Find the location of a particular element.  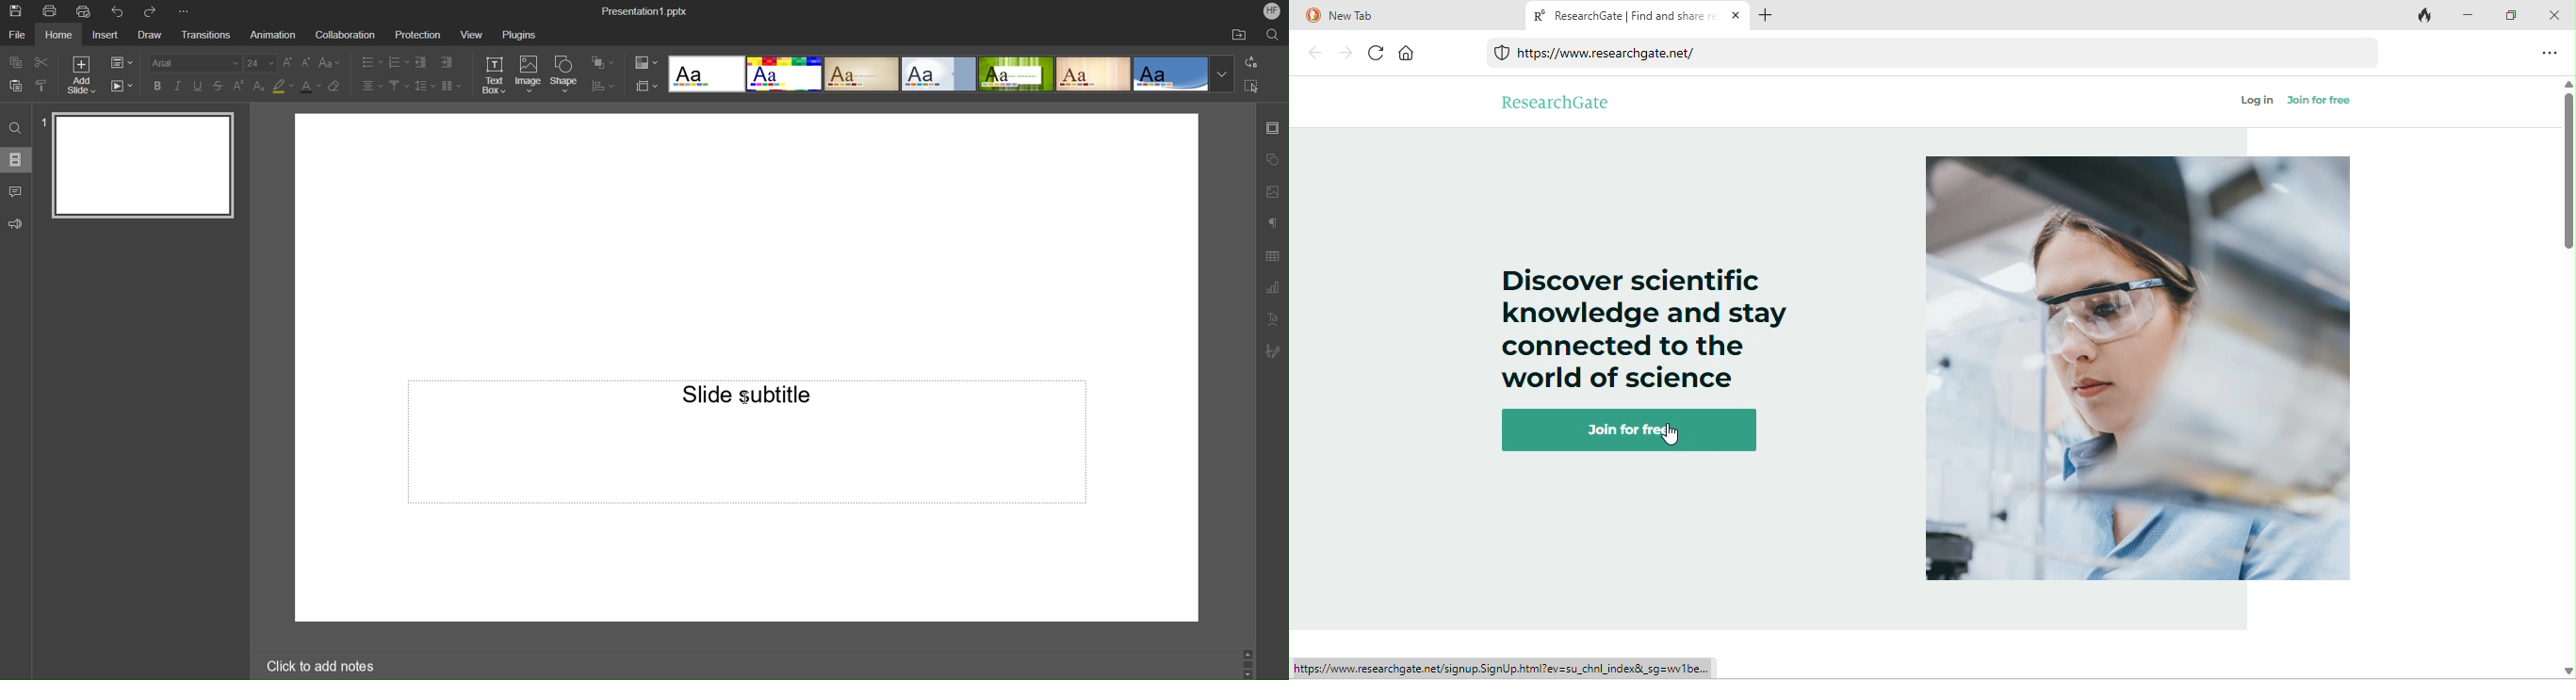

Table Settings is located at coordinates (1272, 256).